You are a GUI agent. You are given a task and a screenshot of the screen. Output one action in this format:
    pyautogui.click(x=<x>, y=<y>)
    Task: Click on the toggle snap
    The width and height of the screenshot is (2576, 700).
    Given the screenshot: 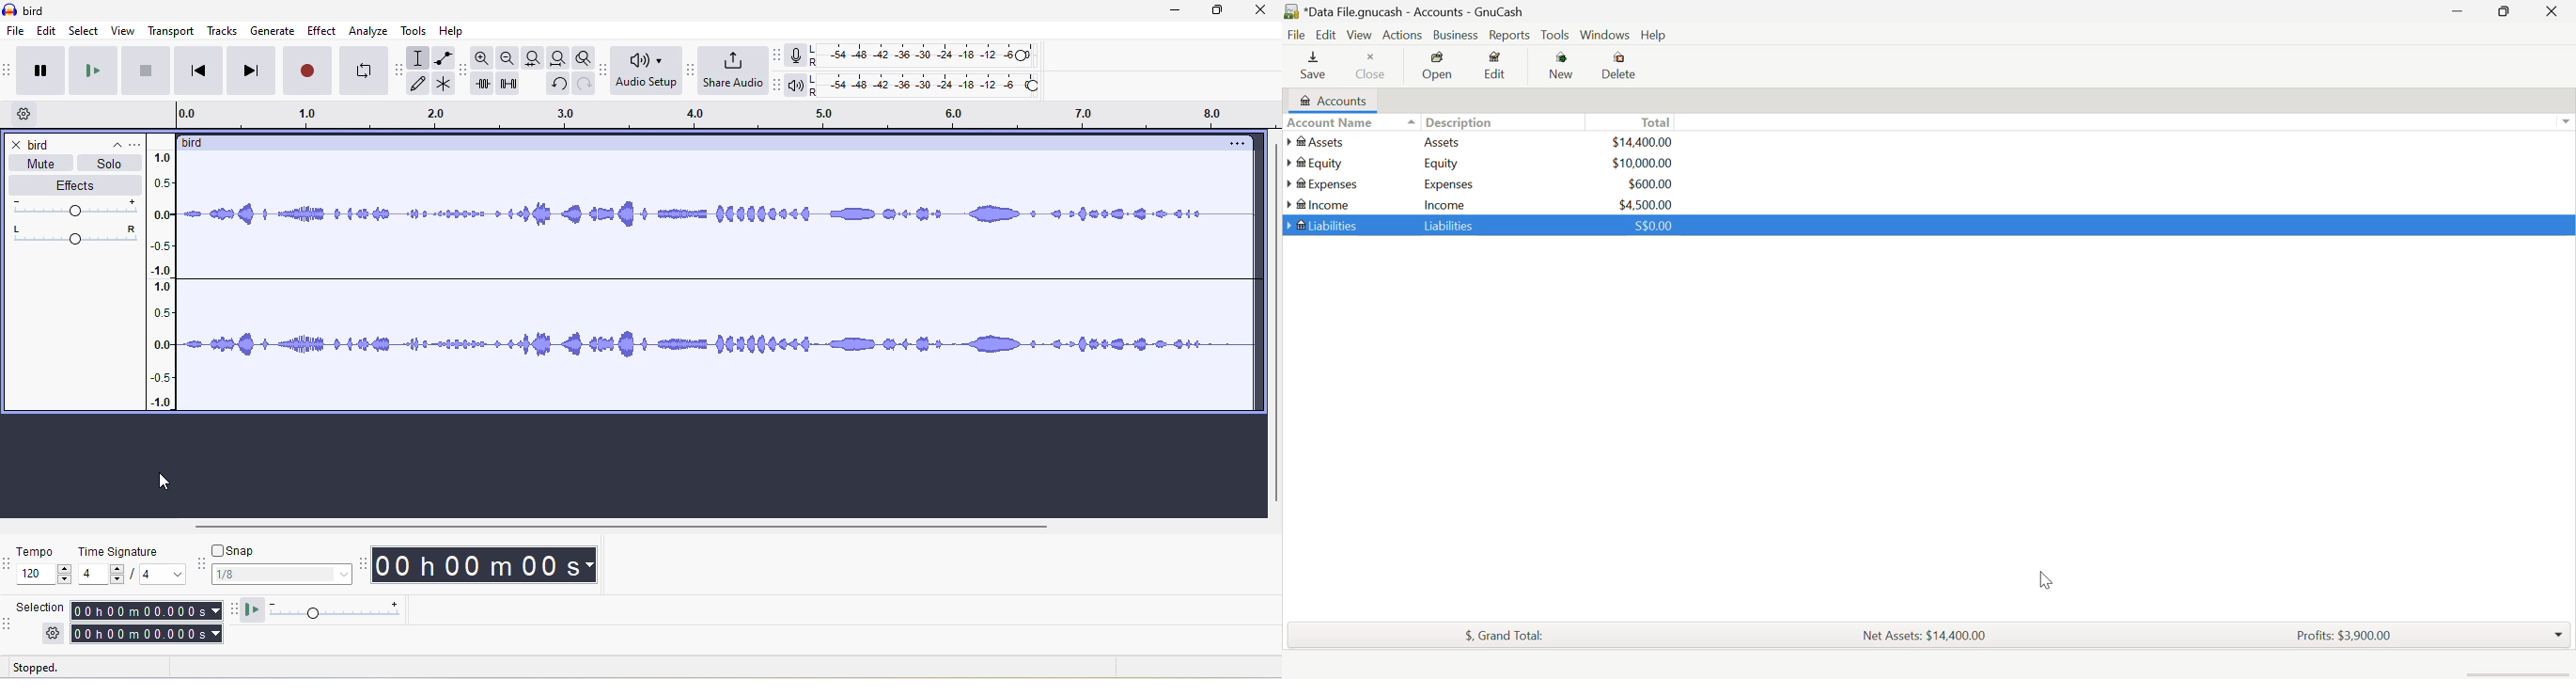 What is the action you would take?
    pyautogui.click(x=240, y=549)
    